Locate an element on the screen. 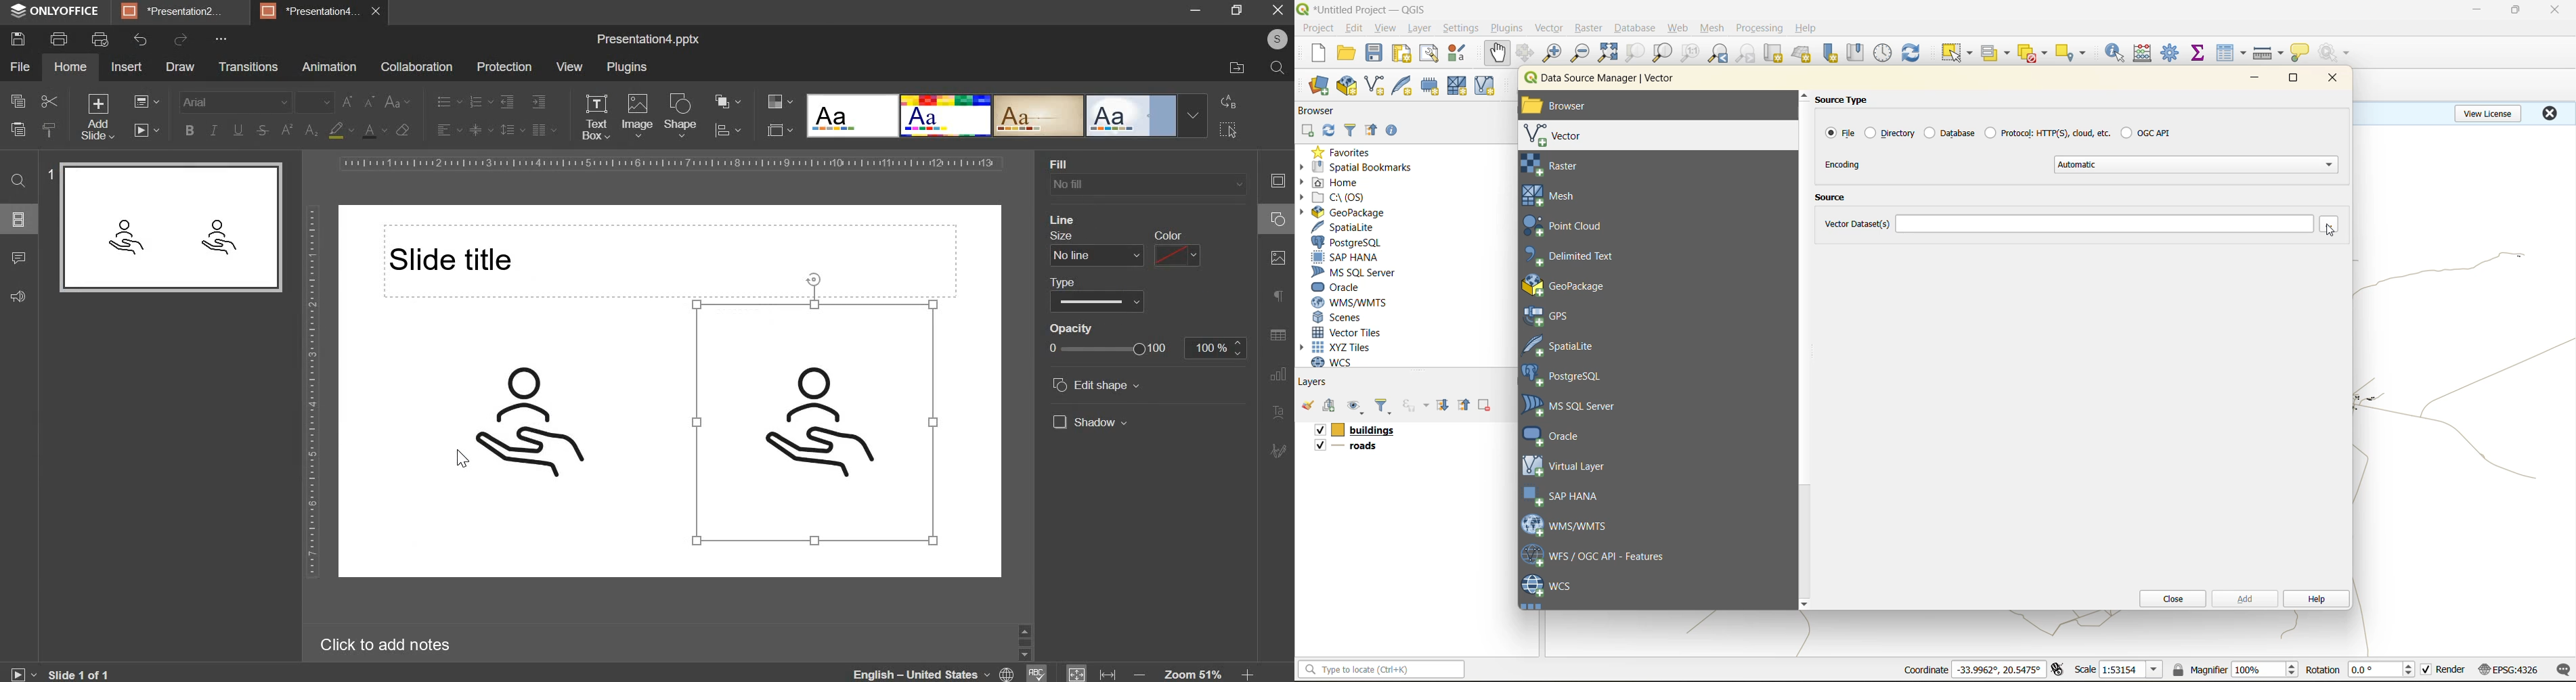 This screenshot has height=700, width=2576. maximize is located at coordinates (2295, 81).